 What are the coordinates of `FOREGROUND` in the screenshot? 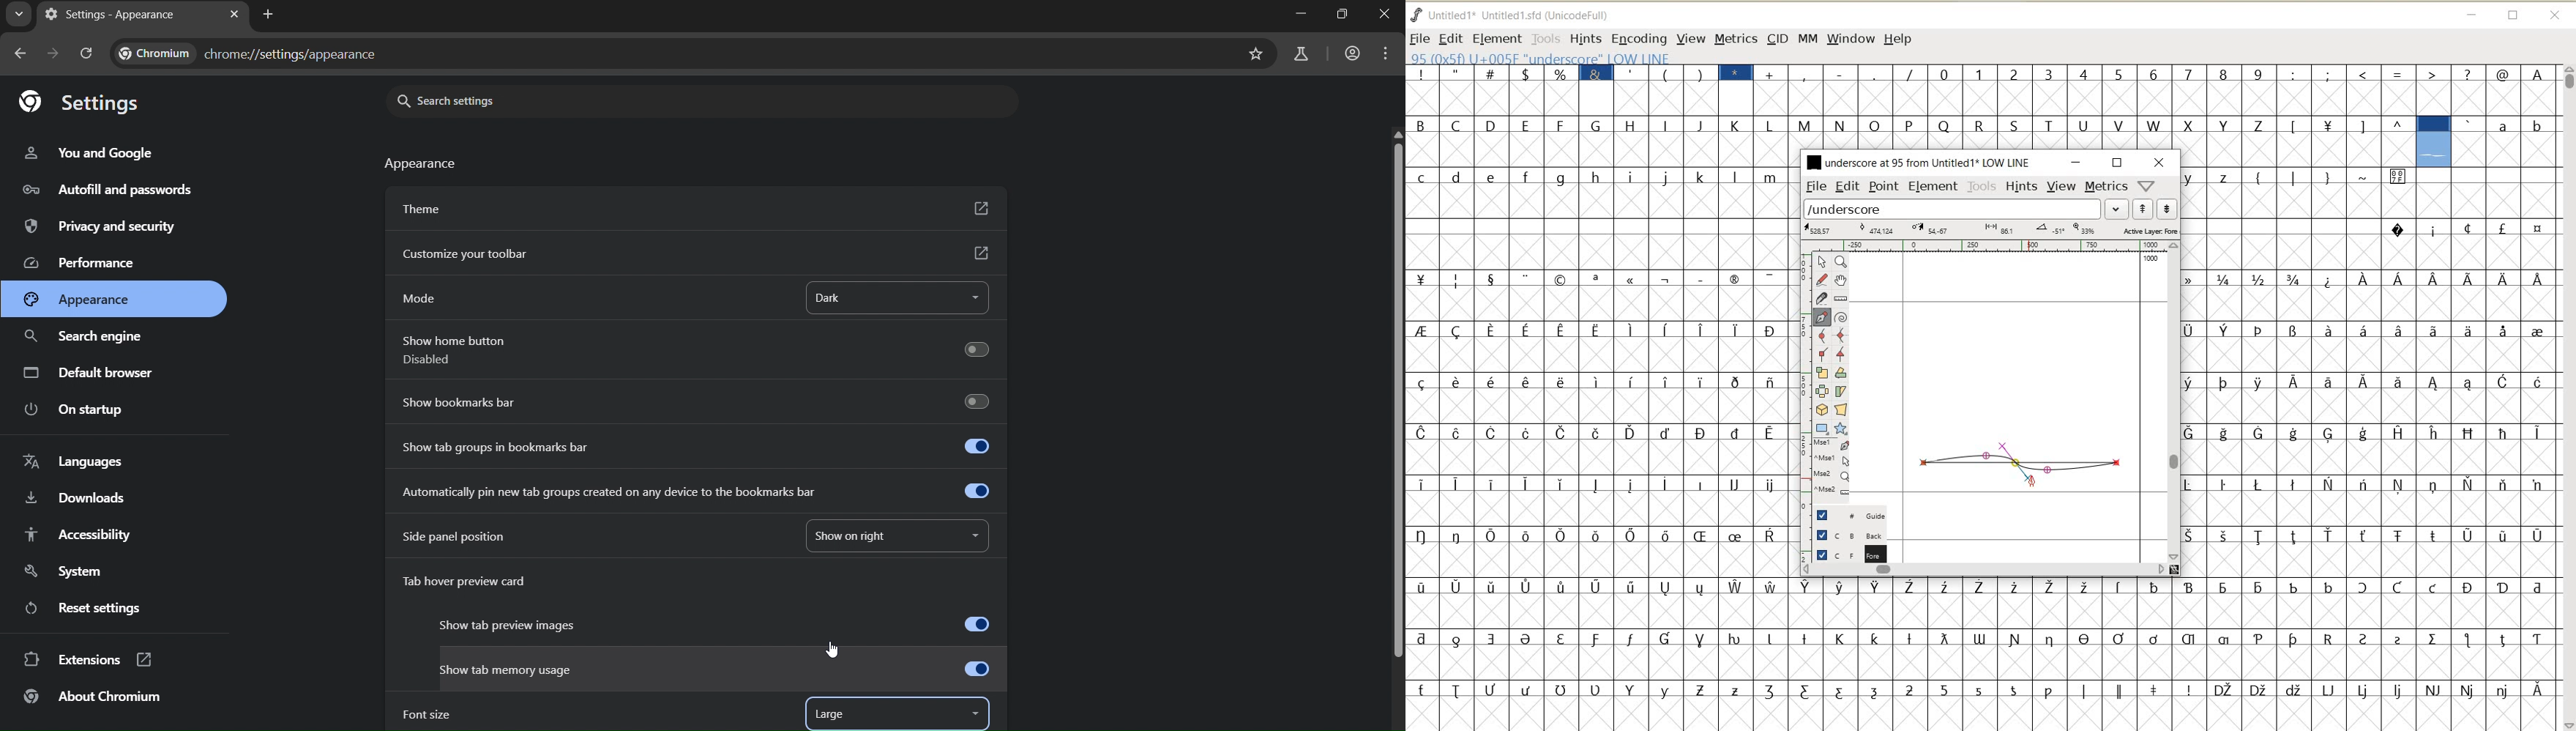 It's located at (1845, 553).